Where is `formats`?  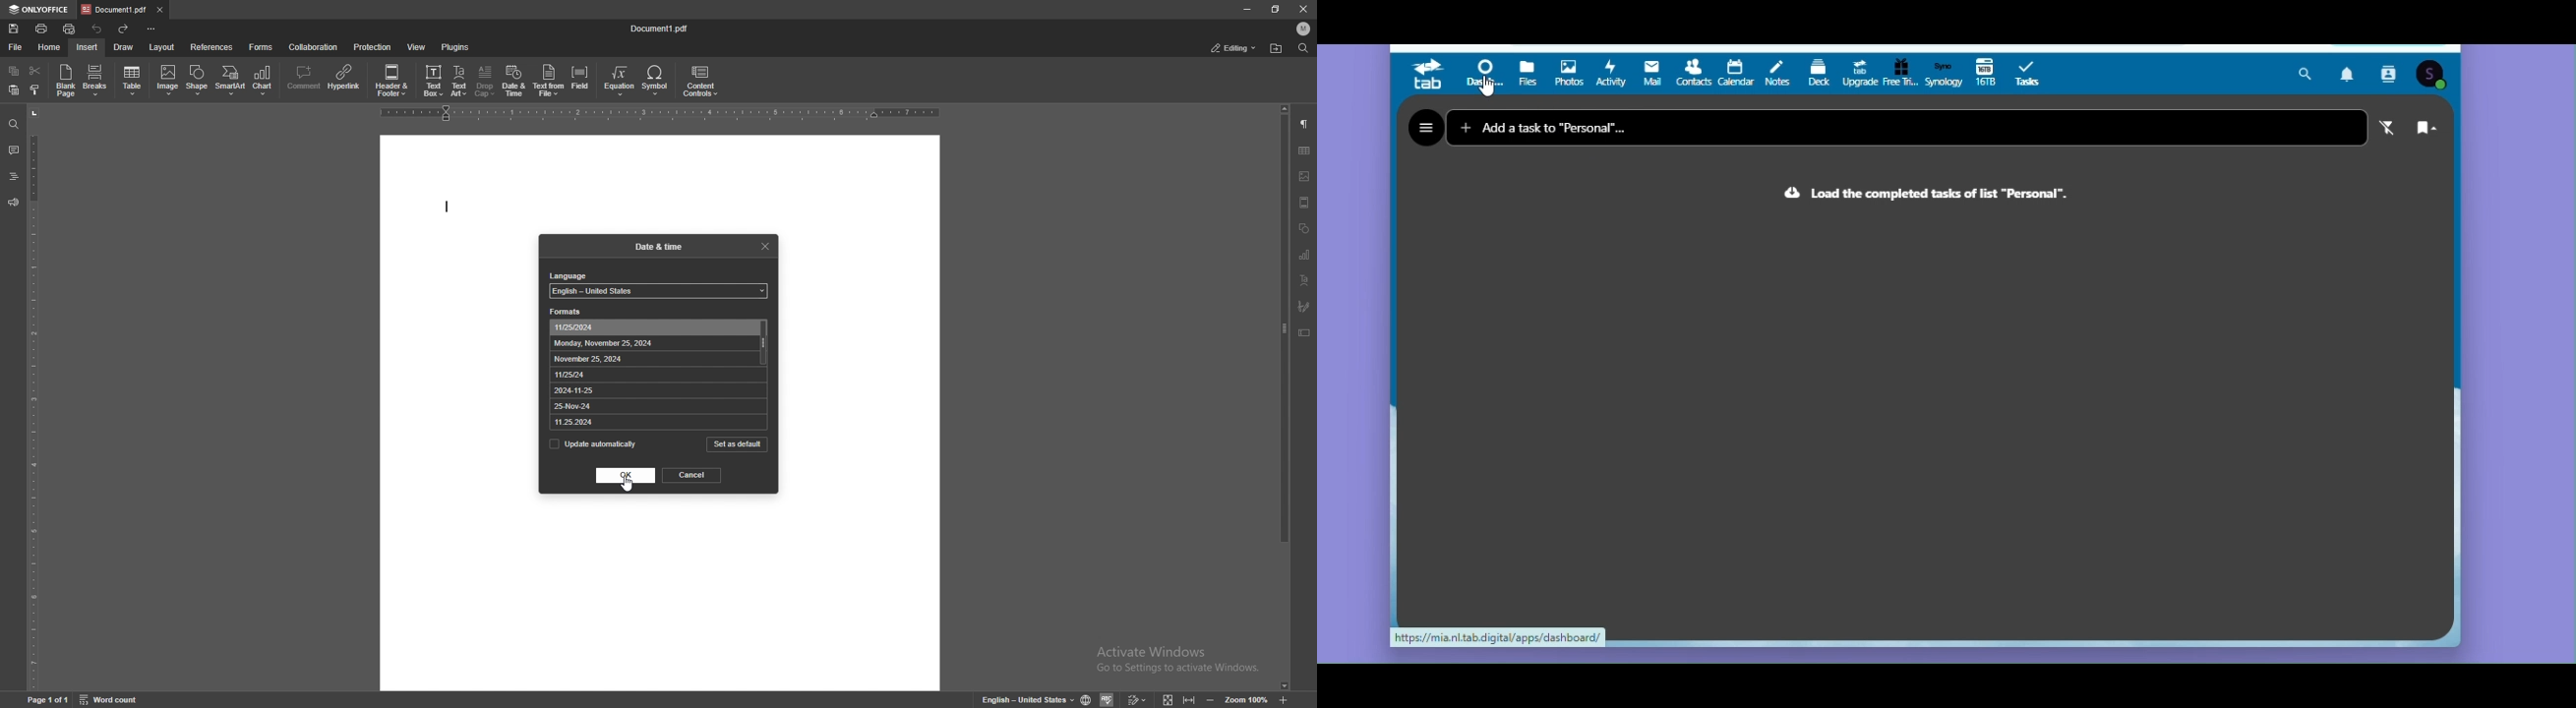 formats is located at coordinates (569, 313).